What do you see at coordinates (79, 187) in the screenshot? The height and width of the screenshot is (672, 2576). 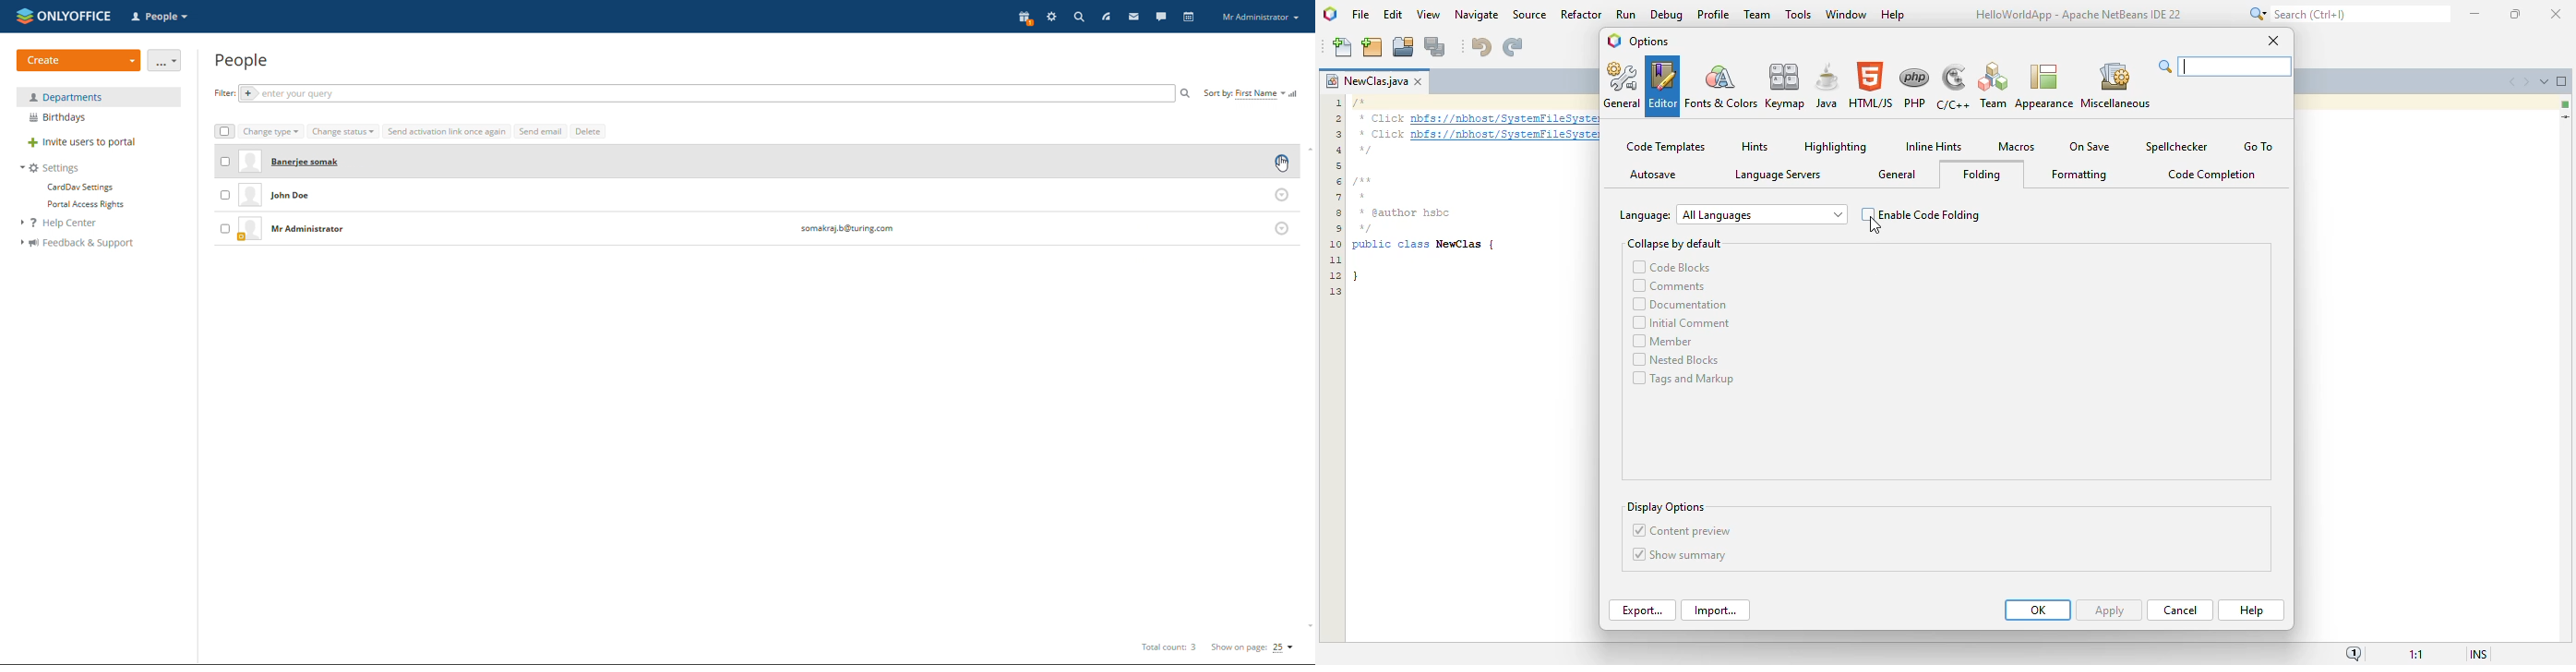 I see `carddev settings` at bounding box center [79, 187].